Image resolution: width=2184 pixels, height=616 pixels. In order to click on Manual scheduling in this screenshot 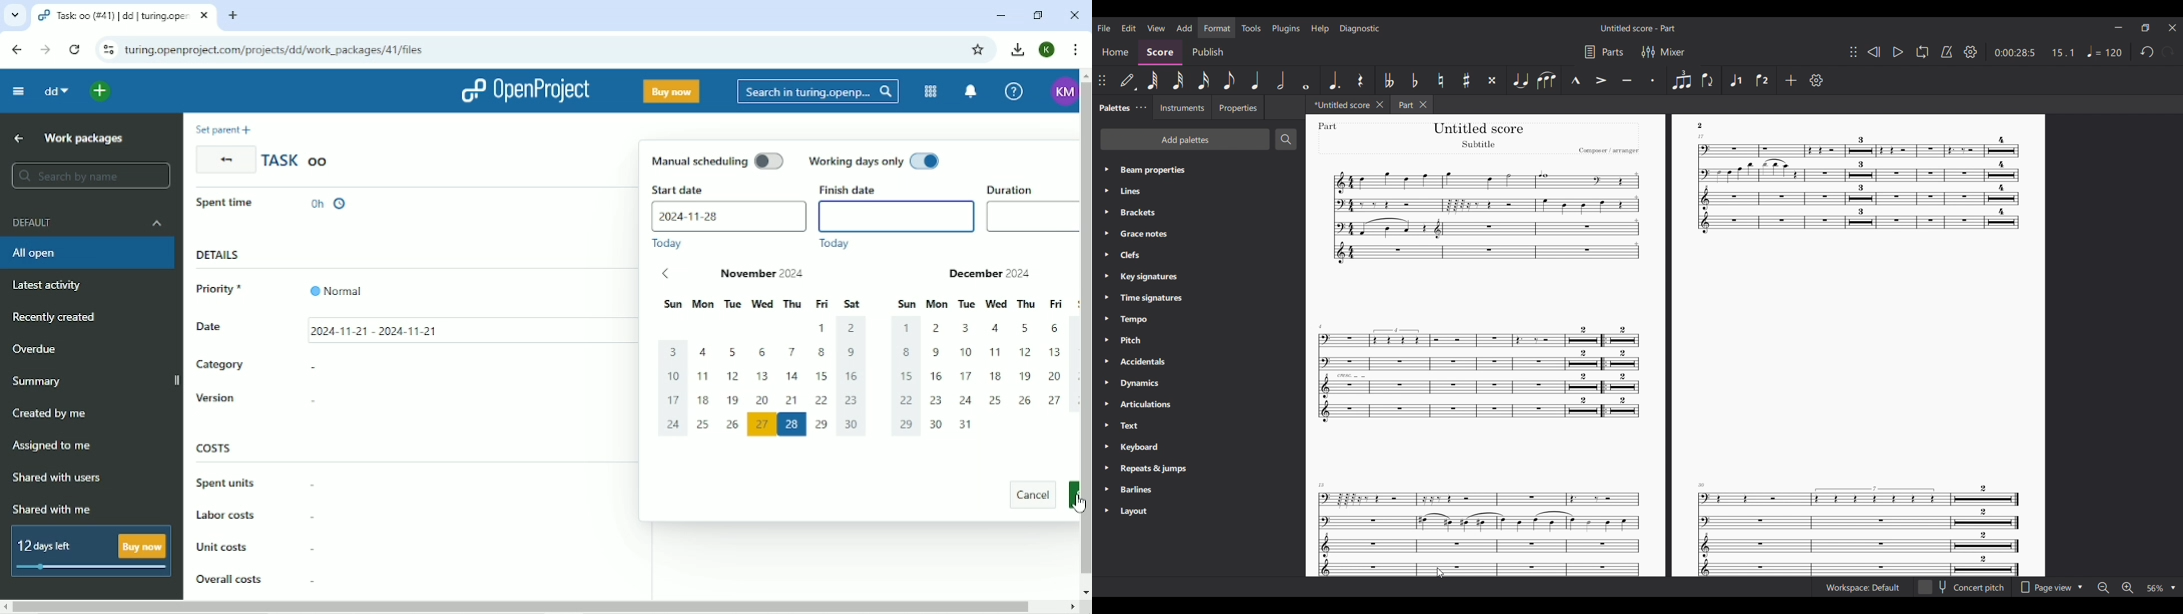, I will do `click(718, 161)`.